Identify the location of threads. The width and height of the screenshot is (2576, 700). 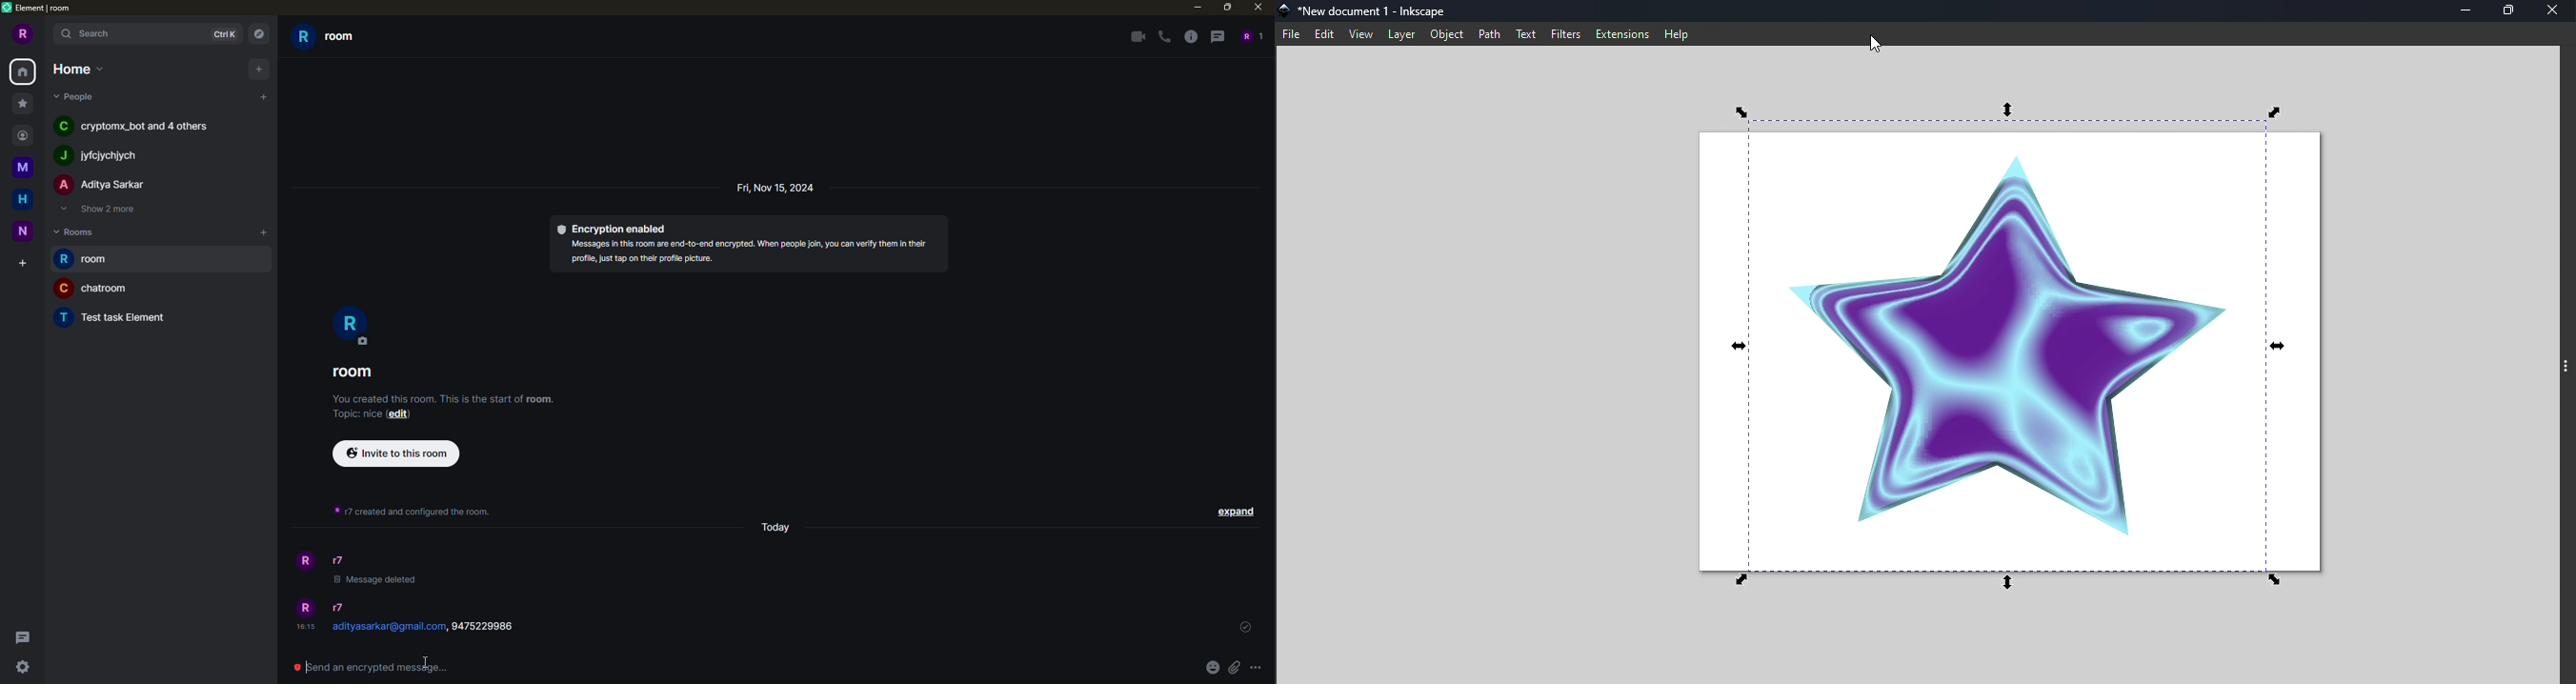
(23, 636).